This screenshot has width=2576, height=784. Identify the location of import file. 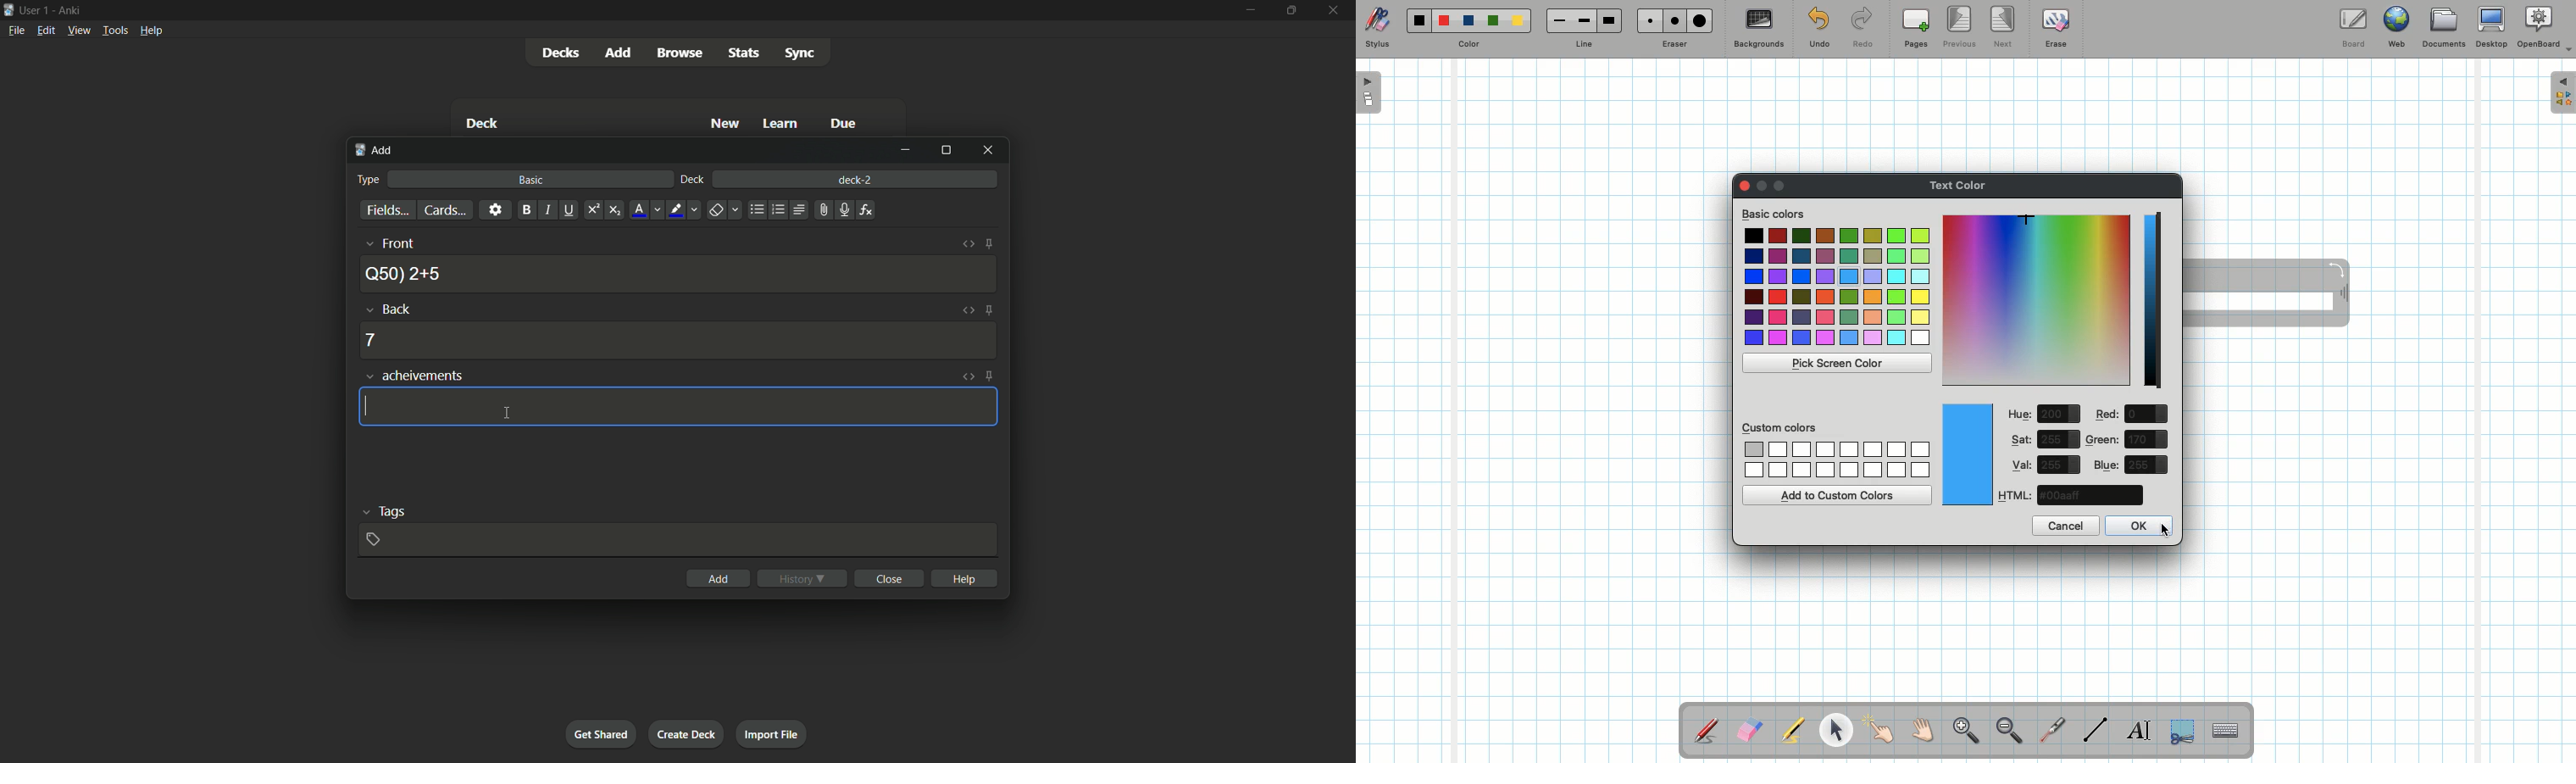
(773, 735).